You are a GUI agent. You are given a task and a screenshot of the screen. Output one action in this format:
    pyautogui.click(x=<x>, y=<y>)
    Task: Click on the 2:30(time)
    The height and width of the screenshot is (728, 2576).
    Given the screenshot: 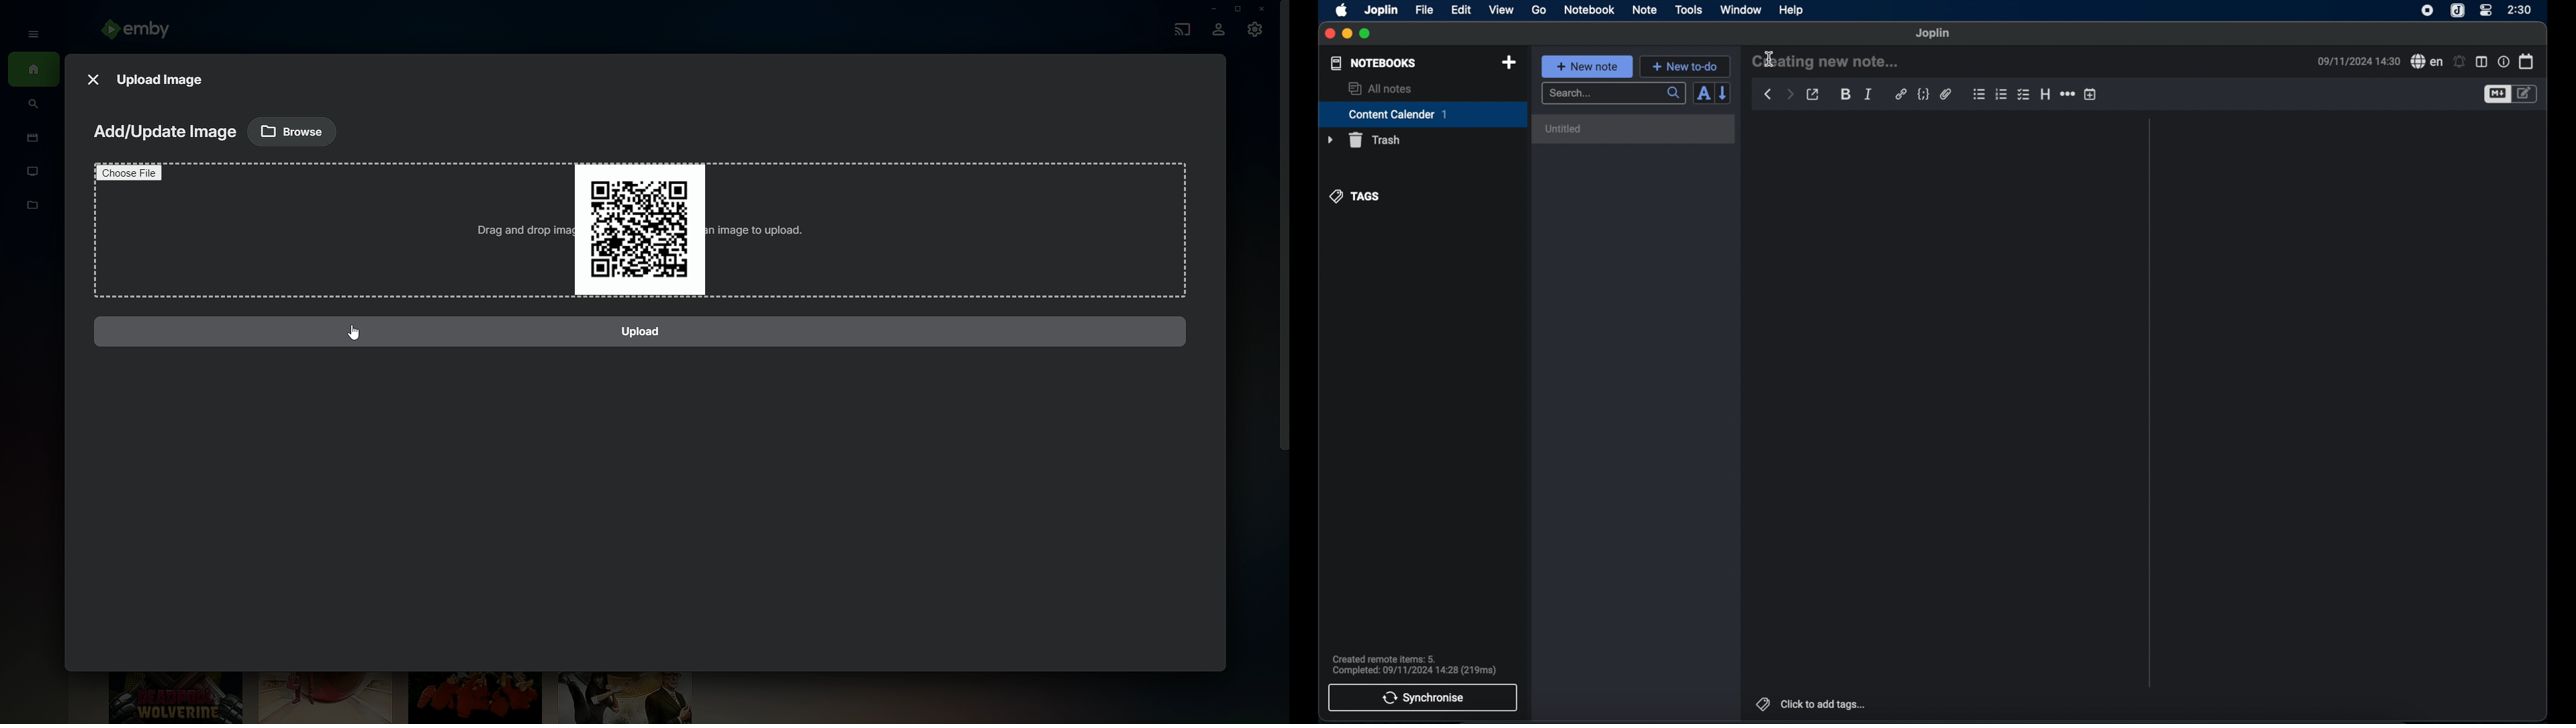 What is the action you would take?
    pyautogui.click(x=2520, y=9)
    